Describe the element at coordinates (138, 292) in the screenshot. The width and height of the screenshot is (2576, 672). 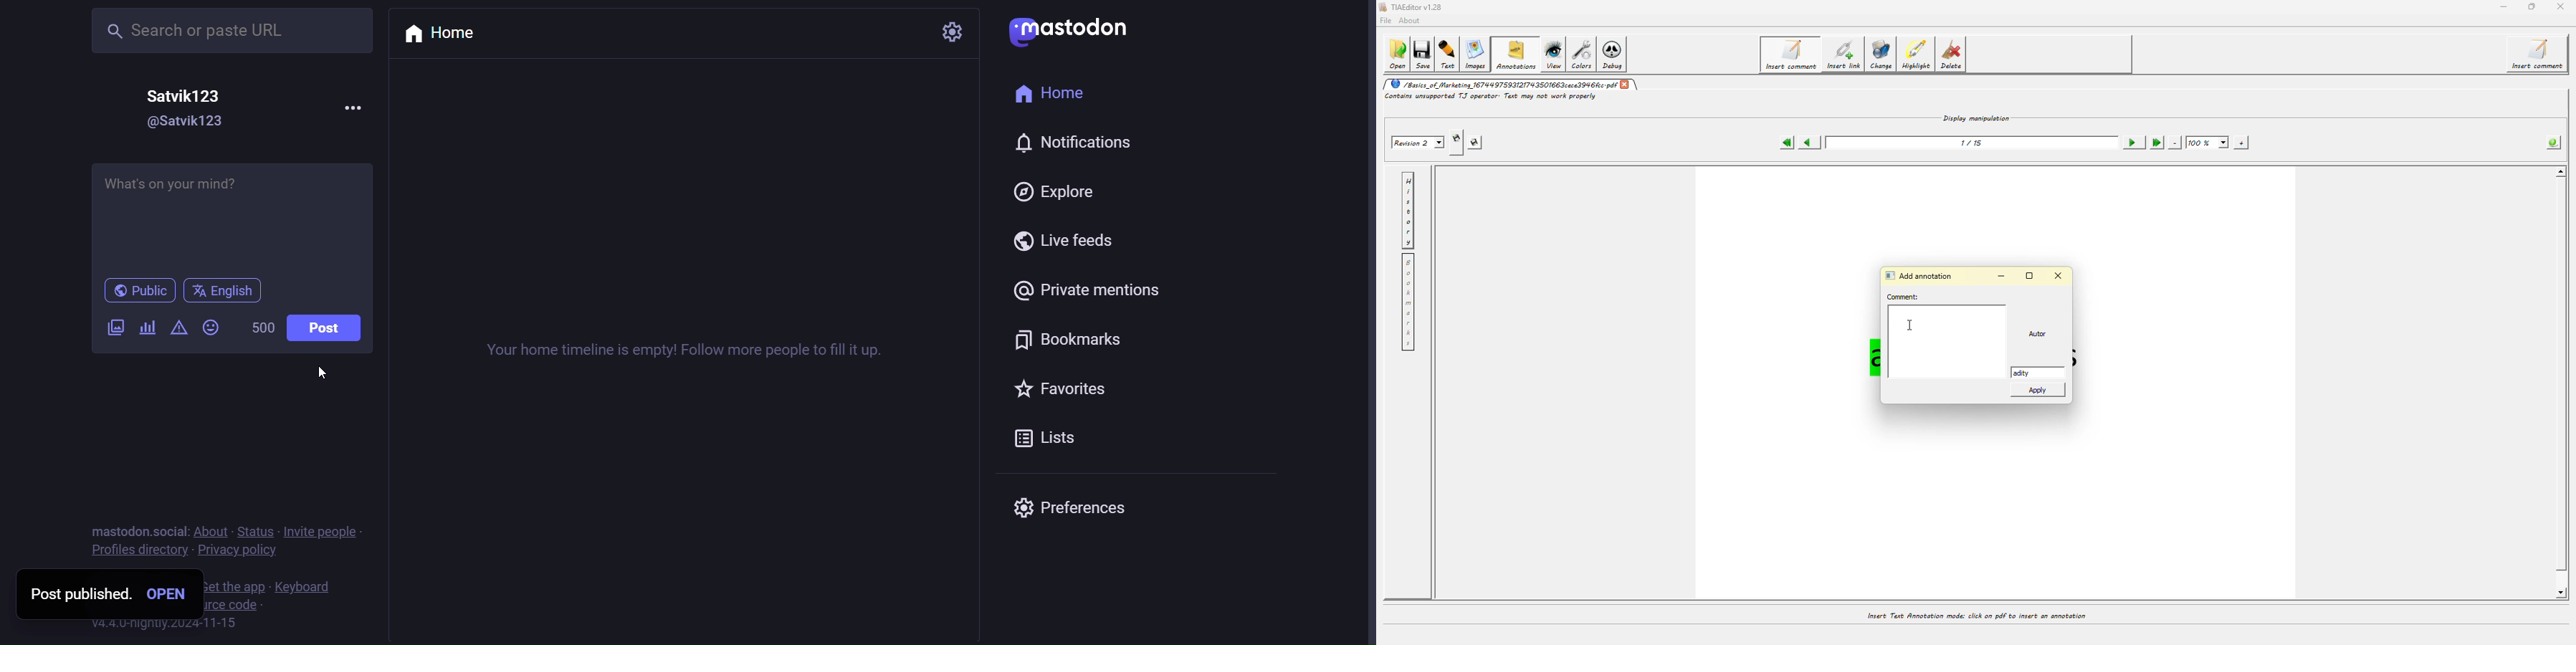
I see `public` at that location.